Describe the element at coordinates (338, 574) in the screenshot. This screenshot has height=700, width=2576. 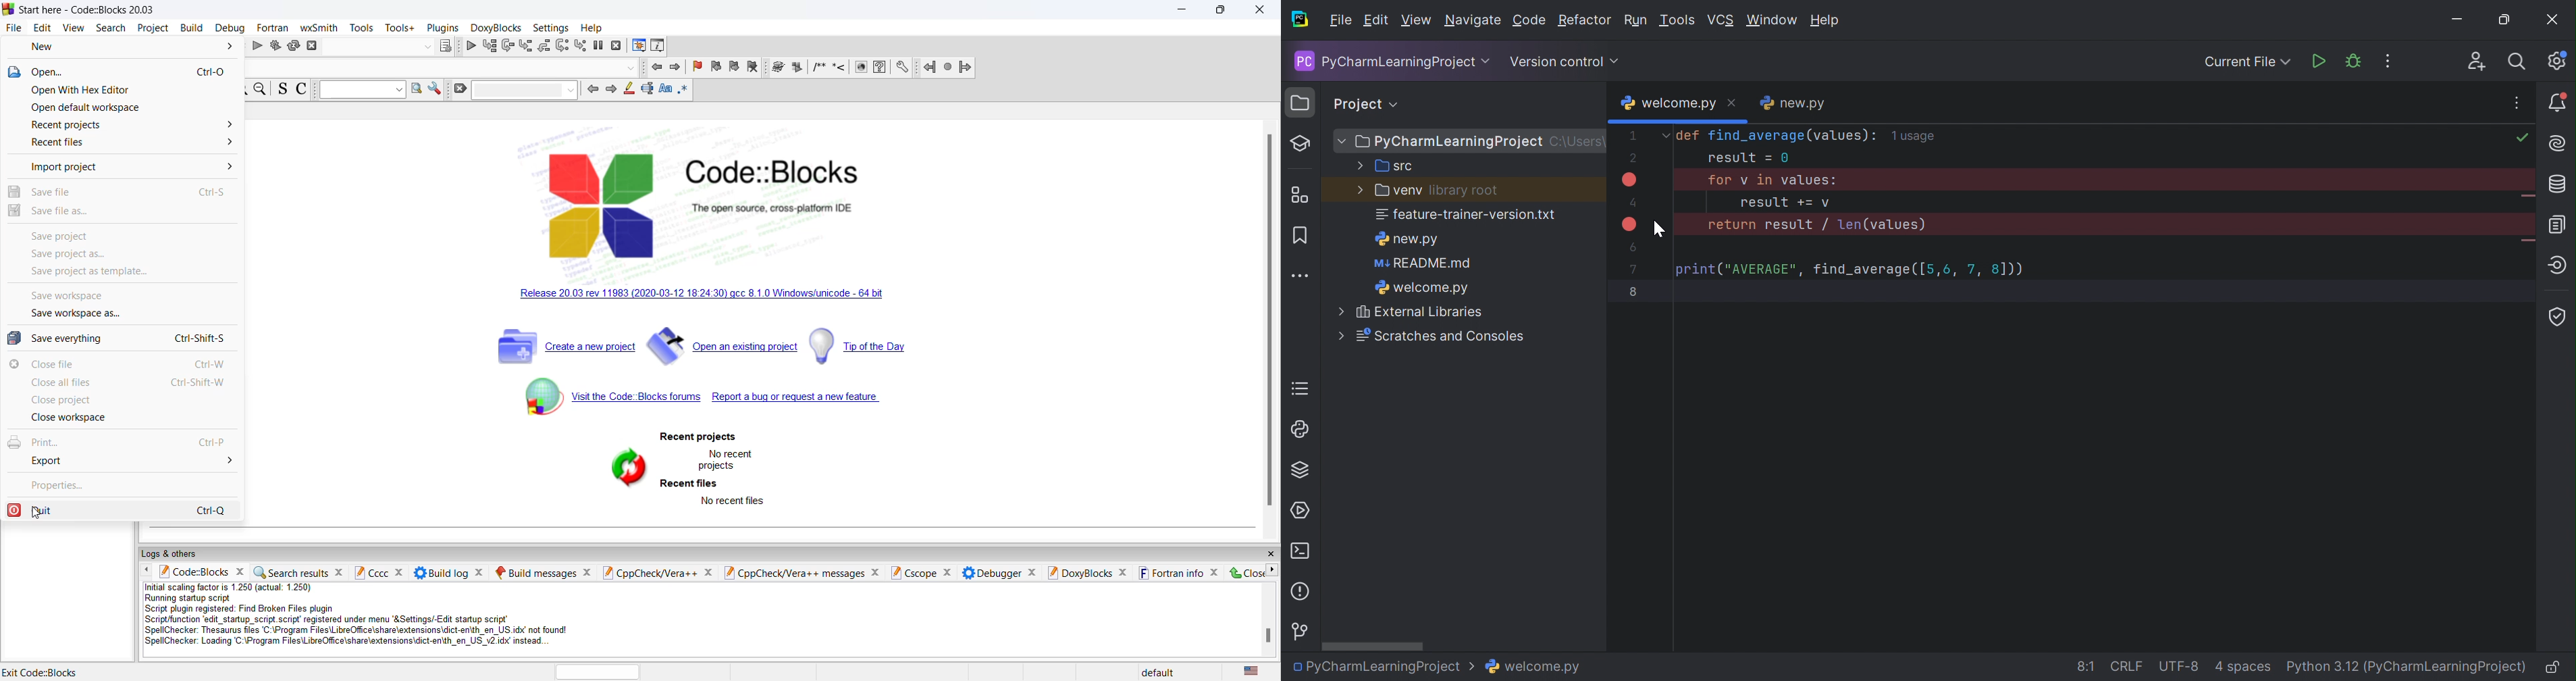
I see `close` at that location.